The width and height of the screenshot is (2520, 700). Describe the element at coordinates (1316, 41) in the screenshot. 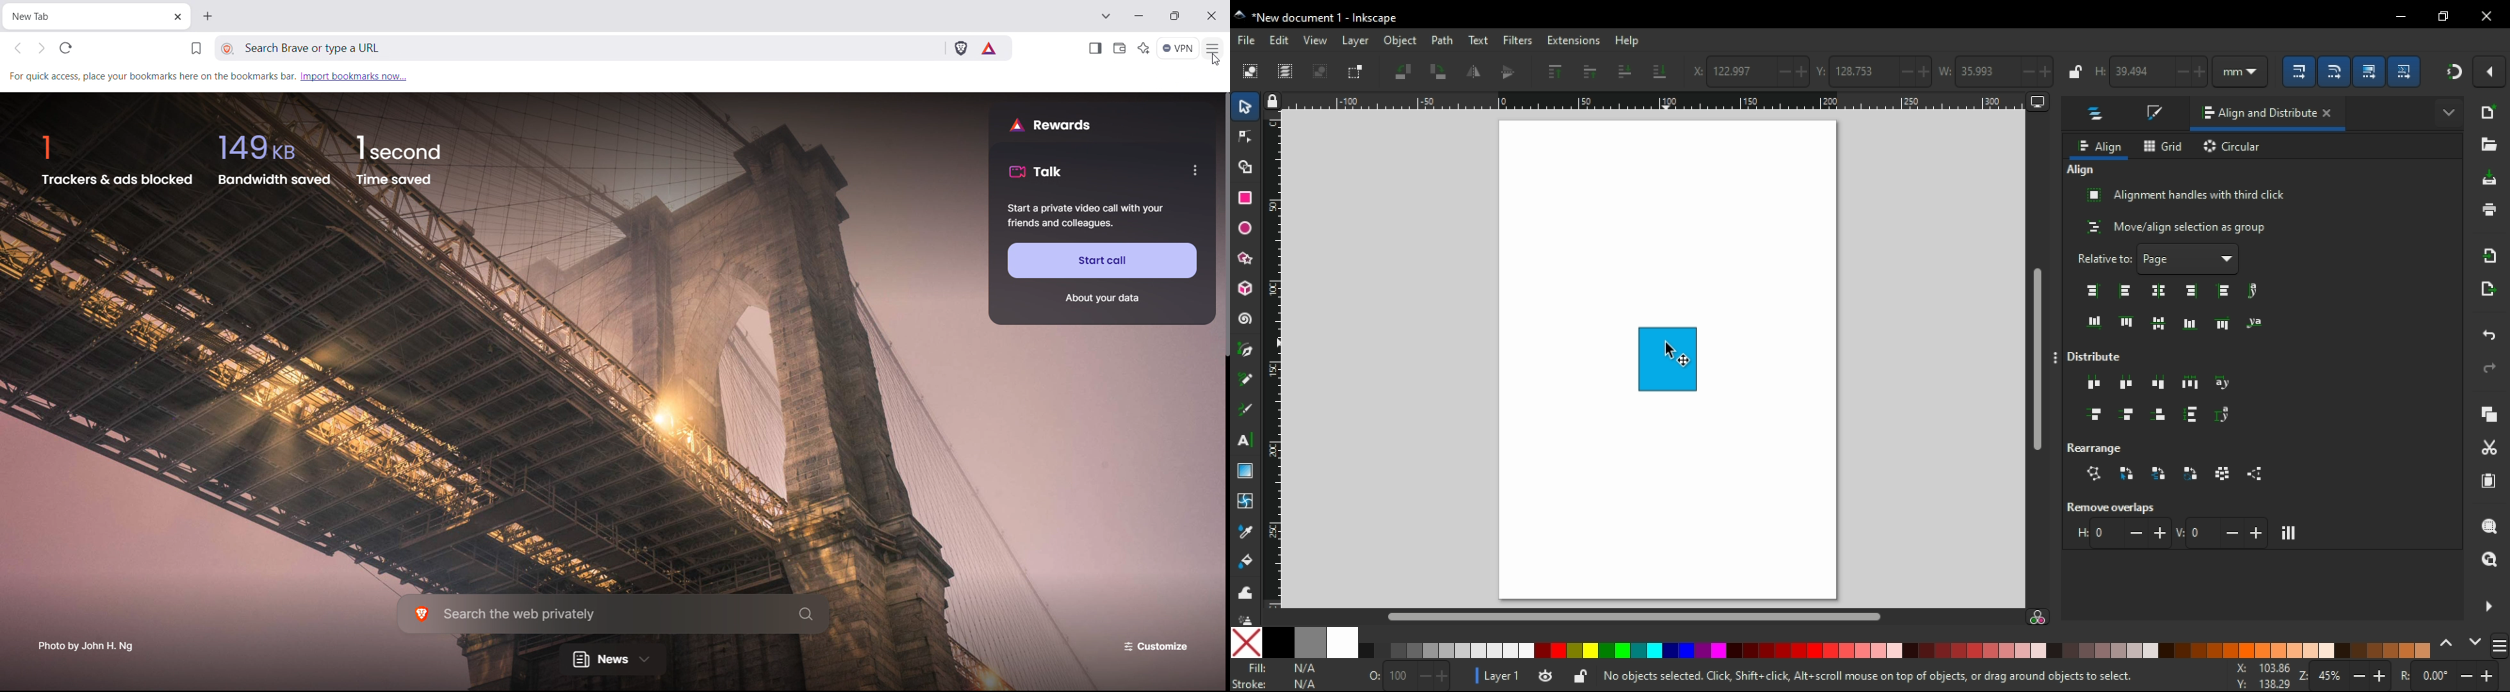

I see `view` at that location.